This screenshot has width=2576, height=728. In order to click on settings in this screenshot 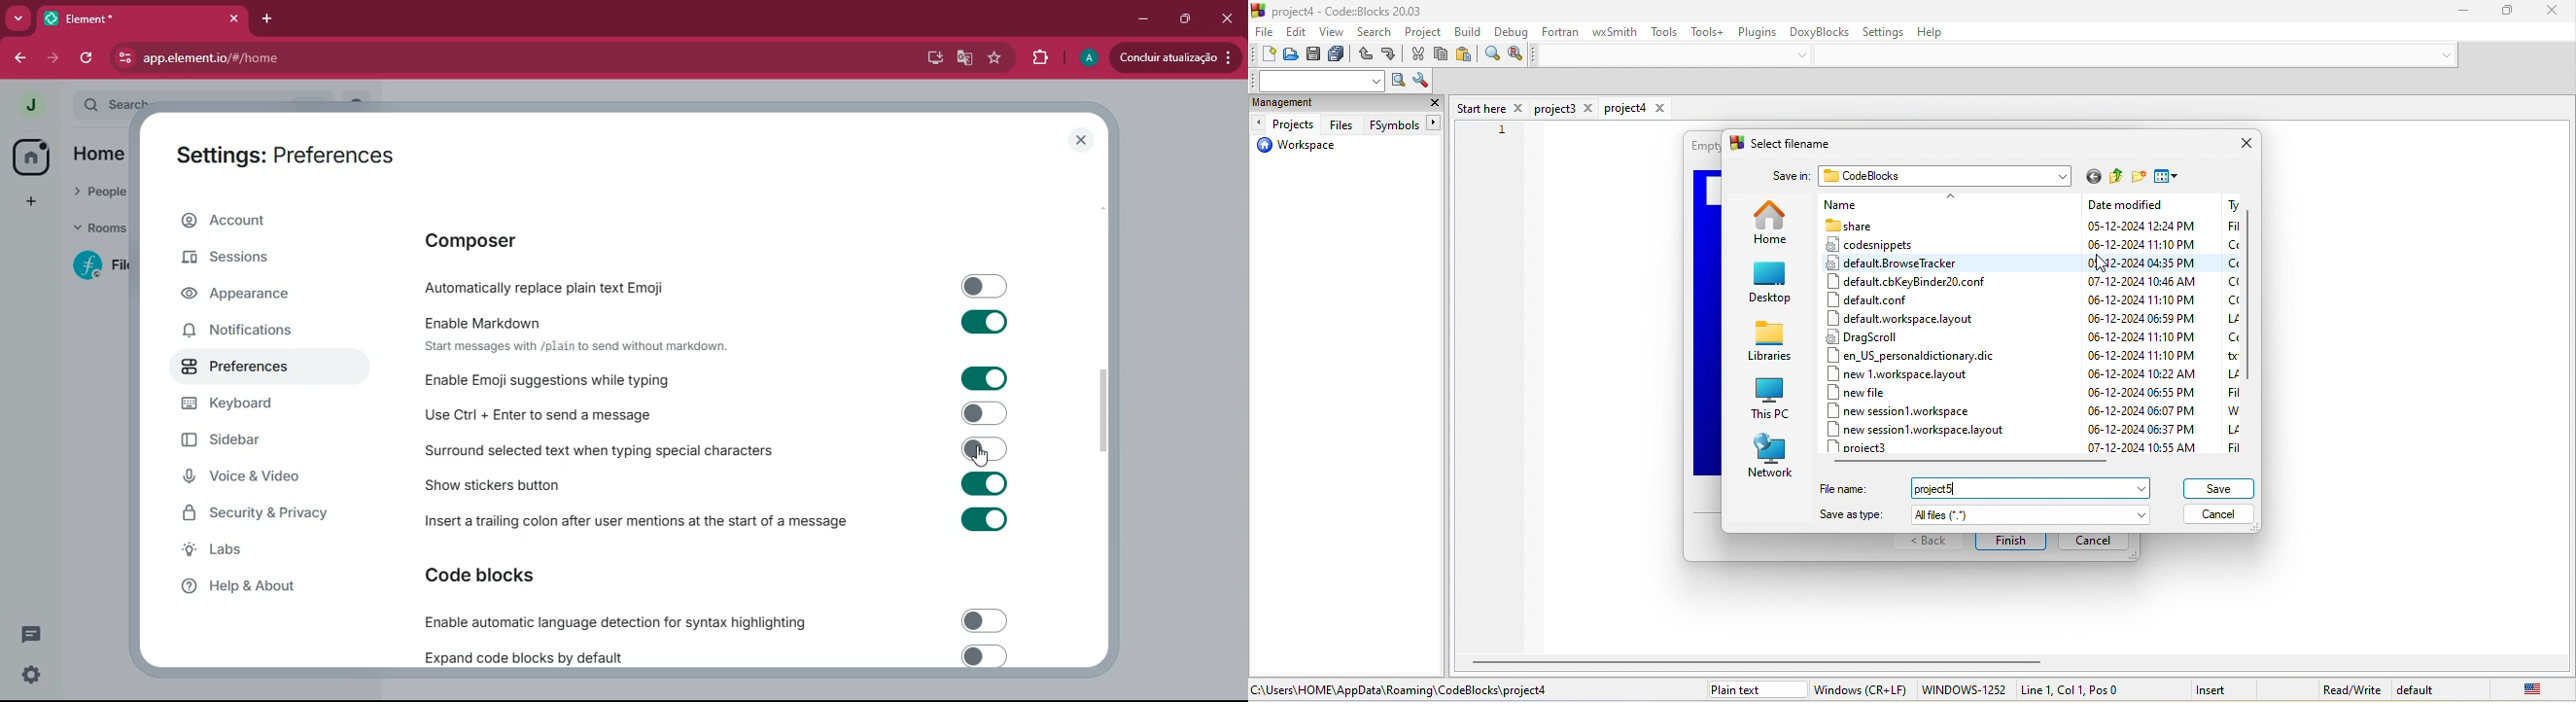, I will do `click(27, 675)`.